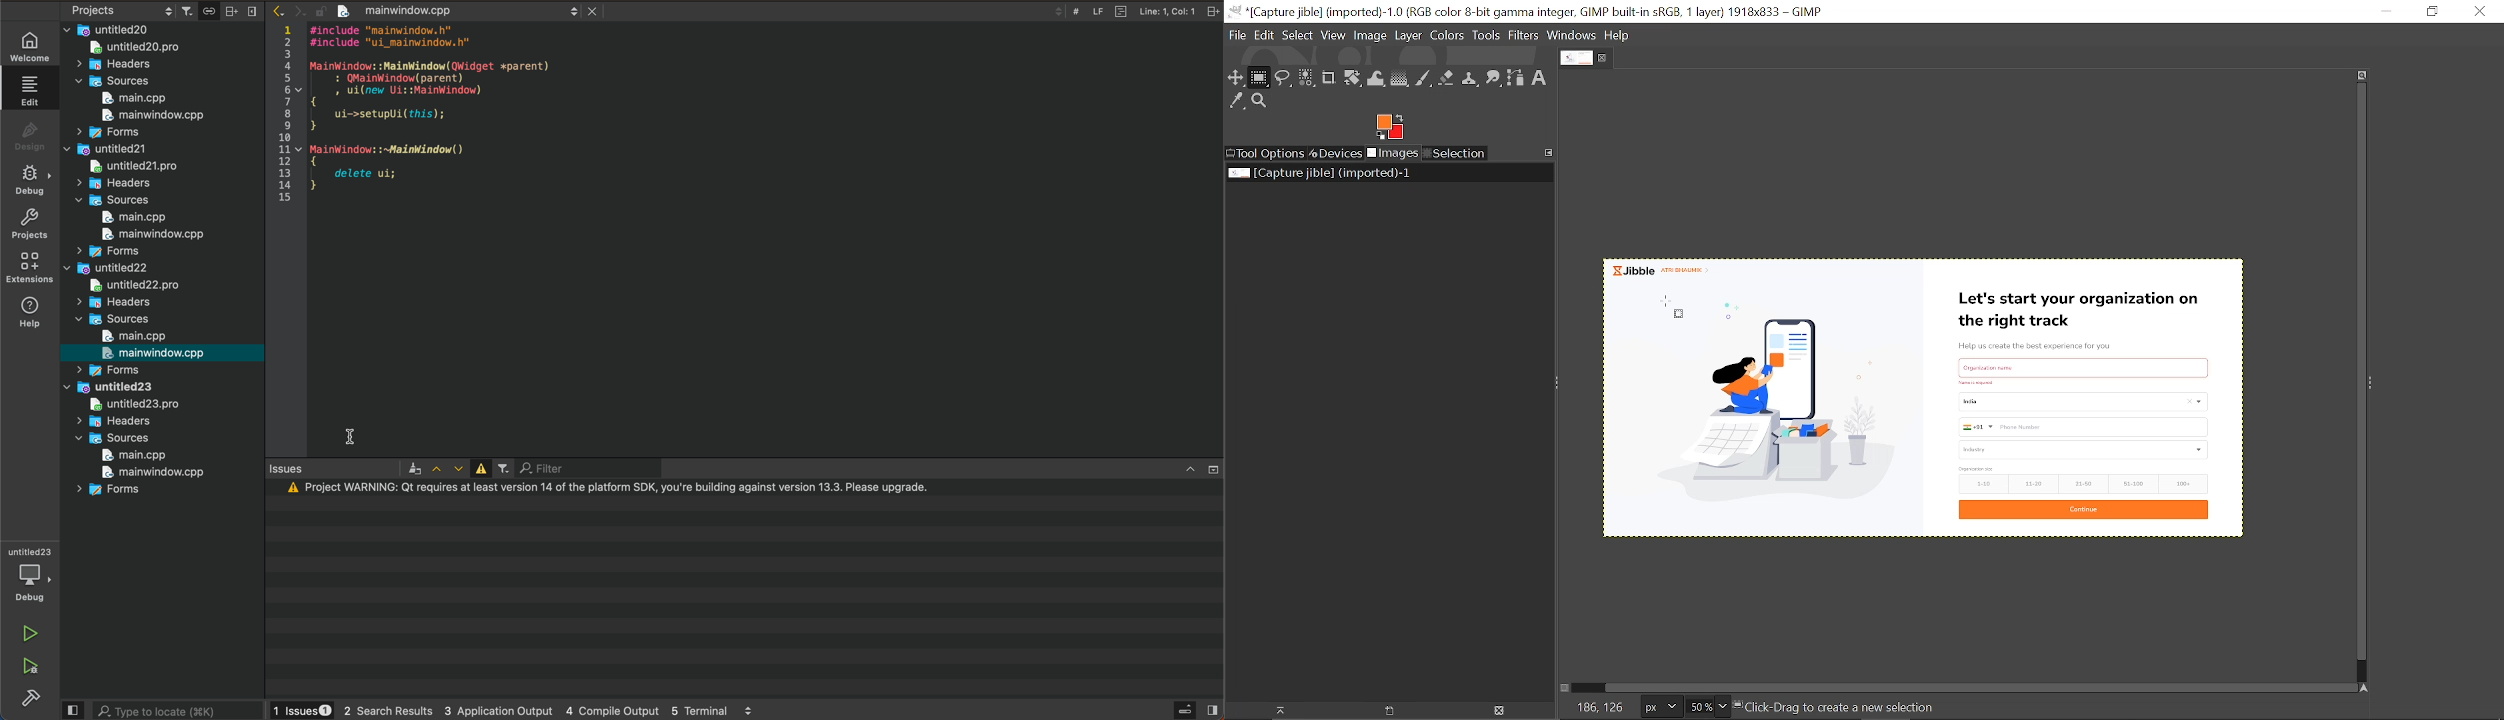 Image resolution: width=2520 pixels, height=728 pixels. What do you see at coordinates (1550, 152) in the screenshot?
I see `Configure this tab` at bounding box center [1550, 152].